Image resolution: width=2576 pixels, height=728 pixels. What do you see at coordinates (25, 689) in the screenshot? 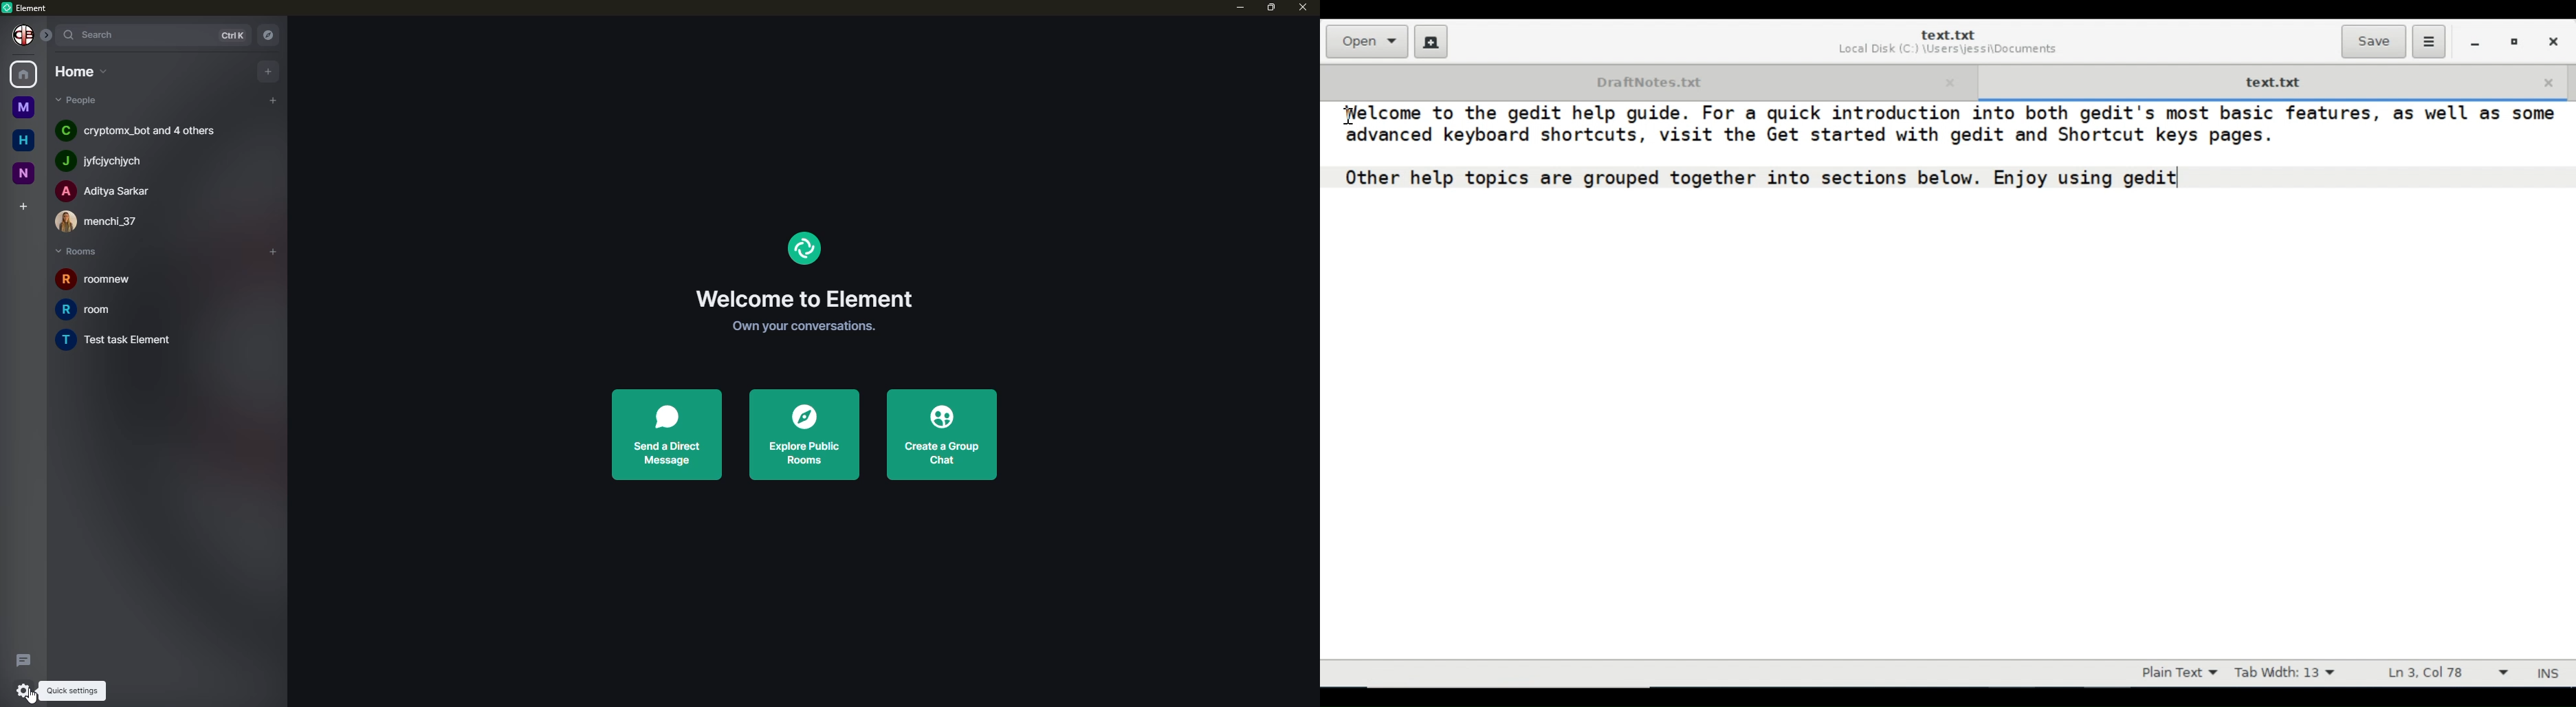
I see `quick settings` at bounding box center [25, 689].